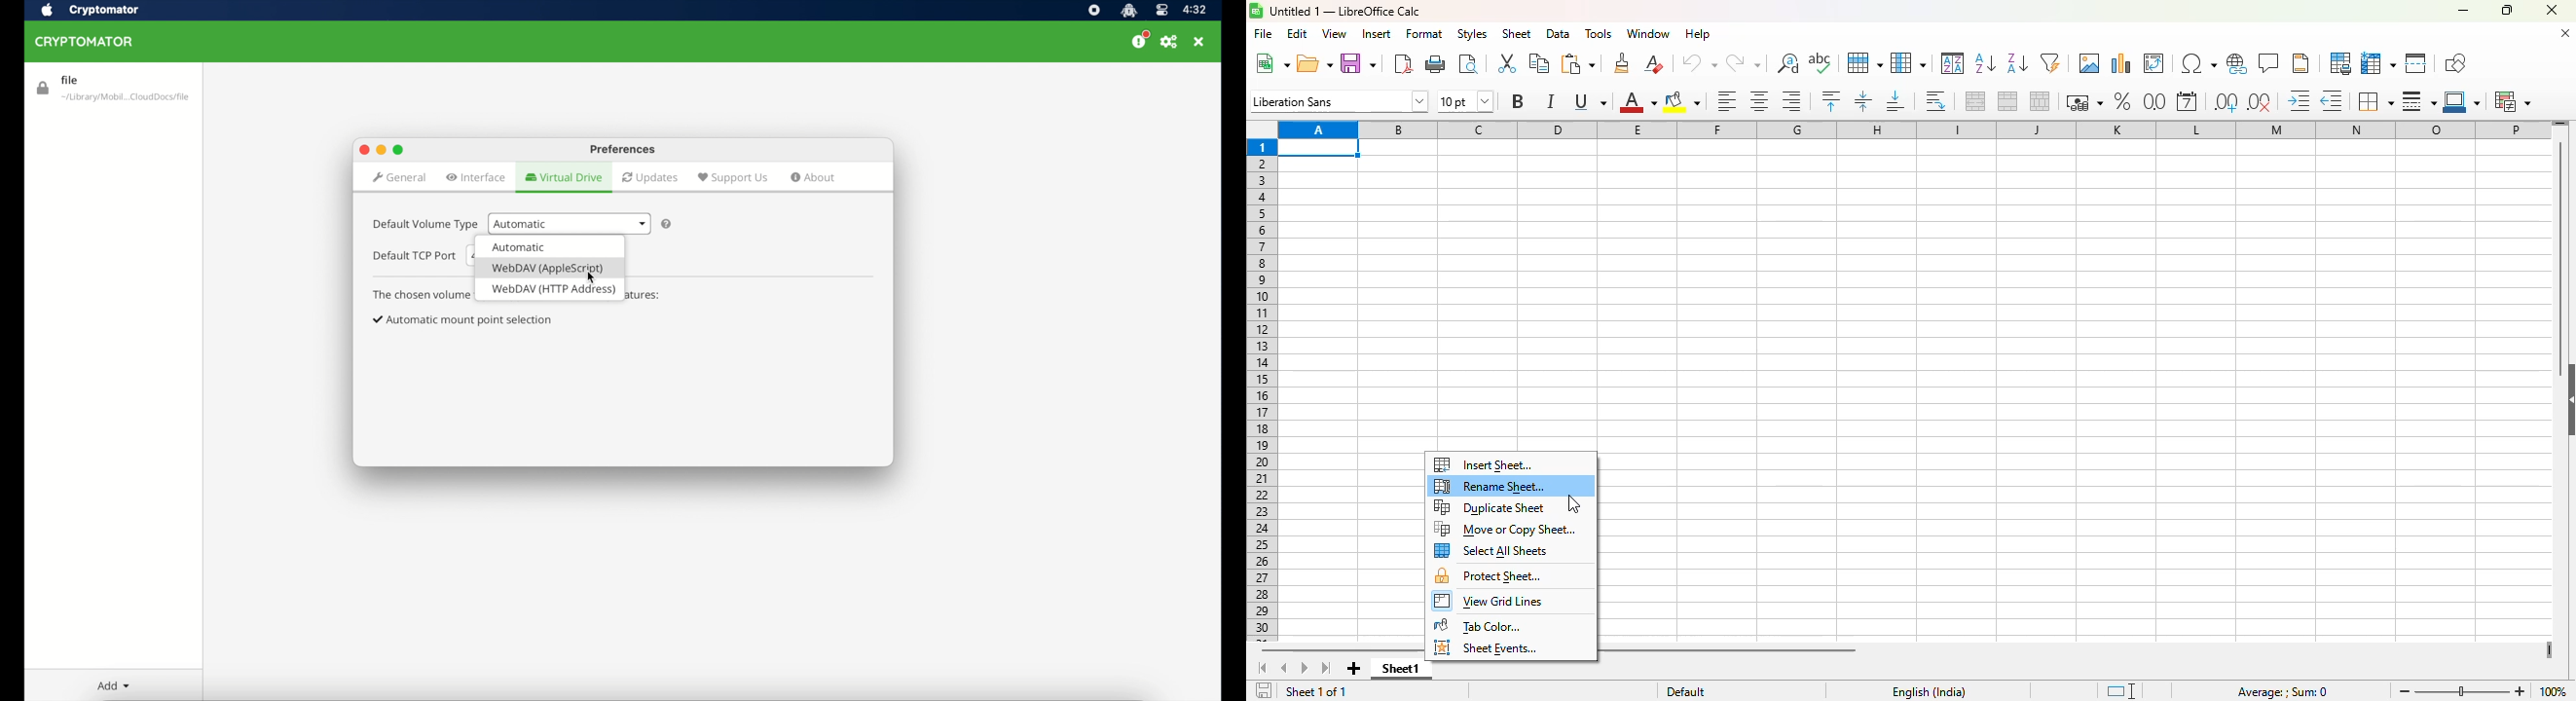 The width and height of the screenshot is (2576, 728). I want to click on show, so click(2567, 399).